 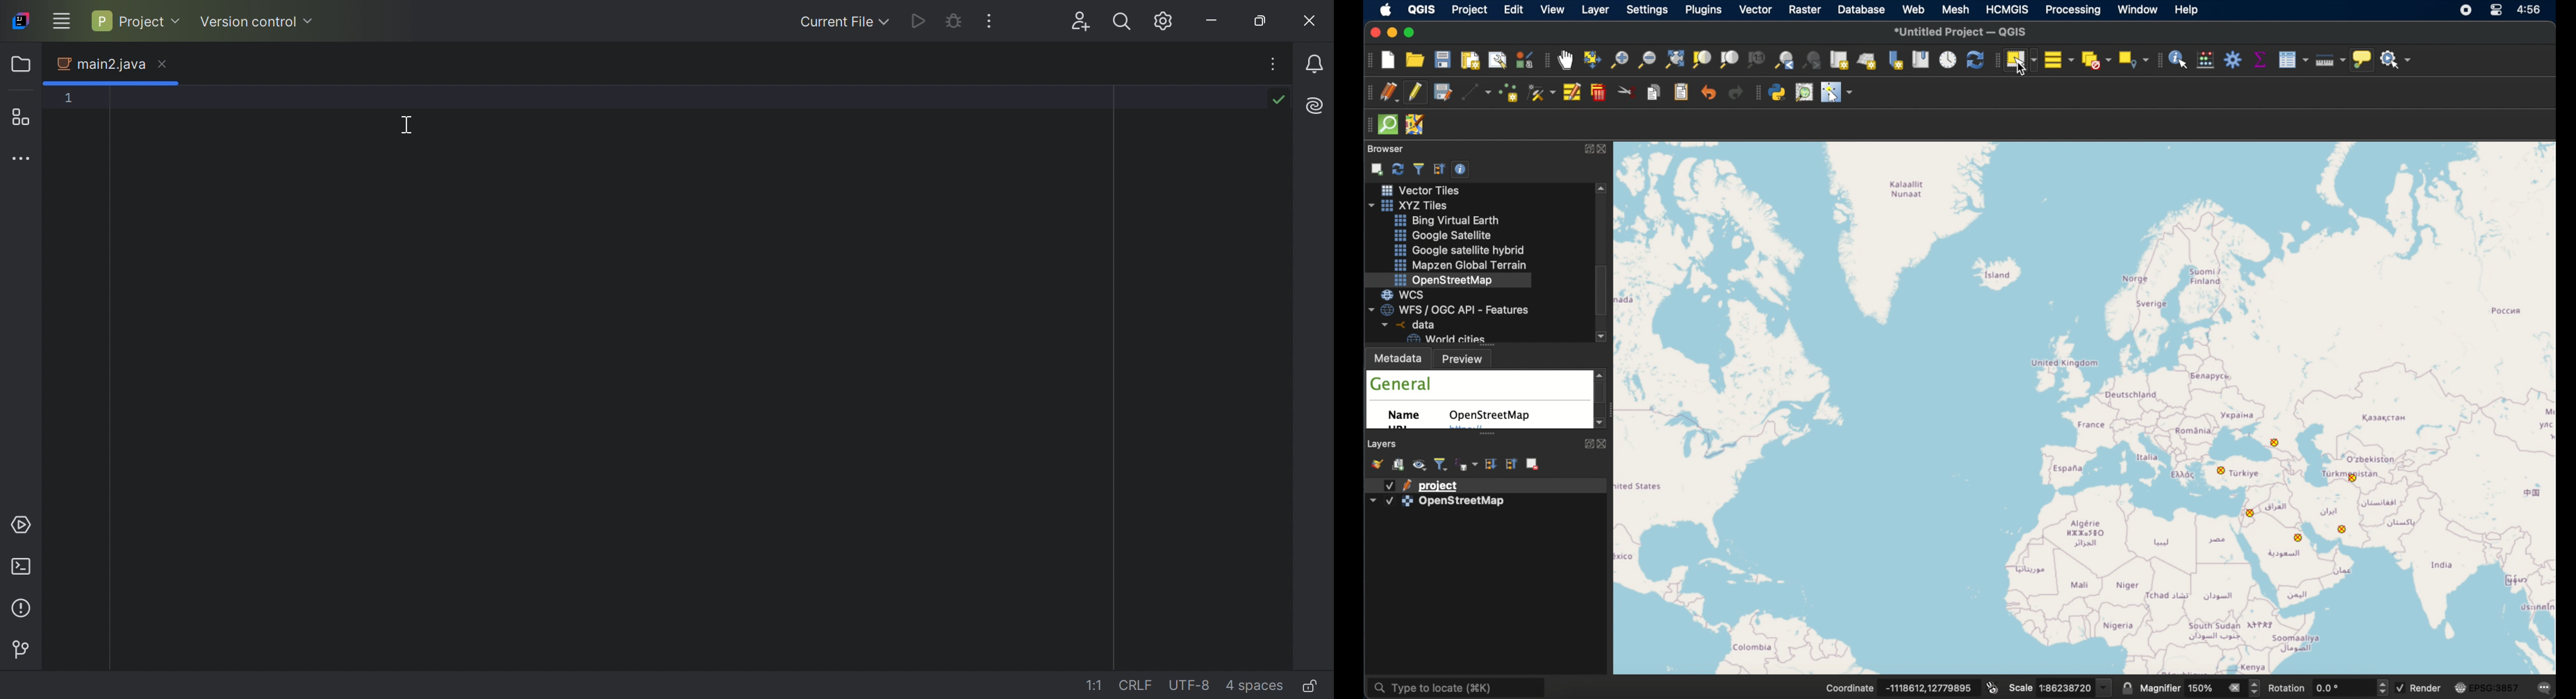 I want to click on zoom out, so click(x=1646, y=59).